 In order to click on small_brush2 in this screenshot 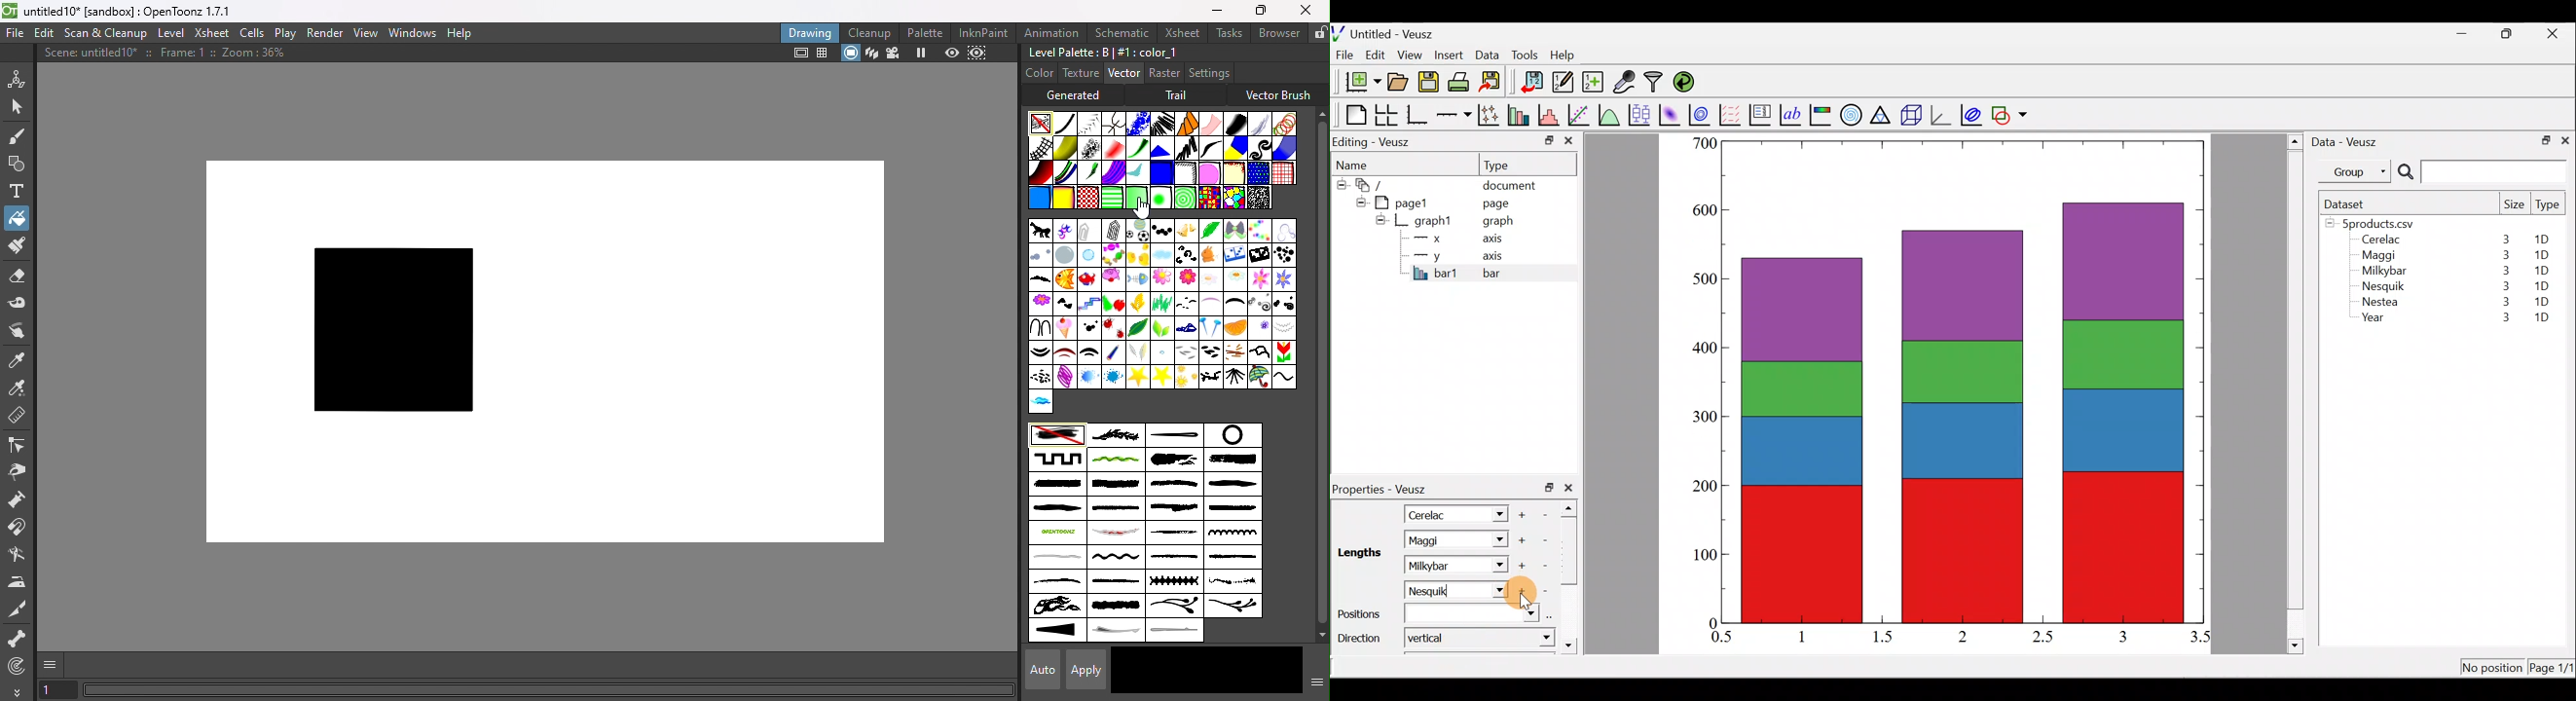, I will do `click(1232, 558)`.